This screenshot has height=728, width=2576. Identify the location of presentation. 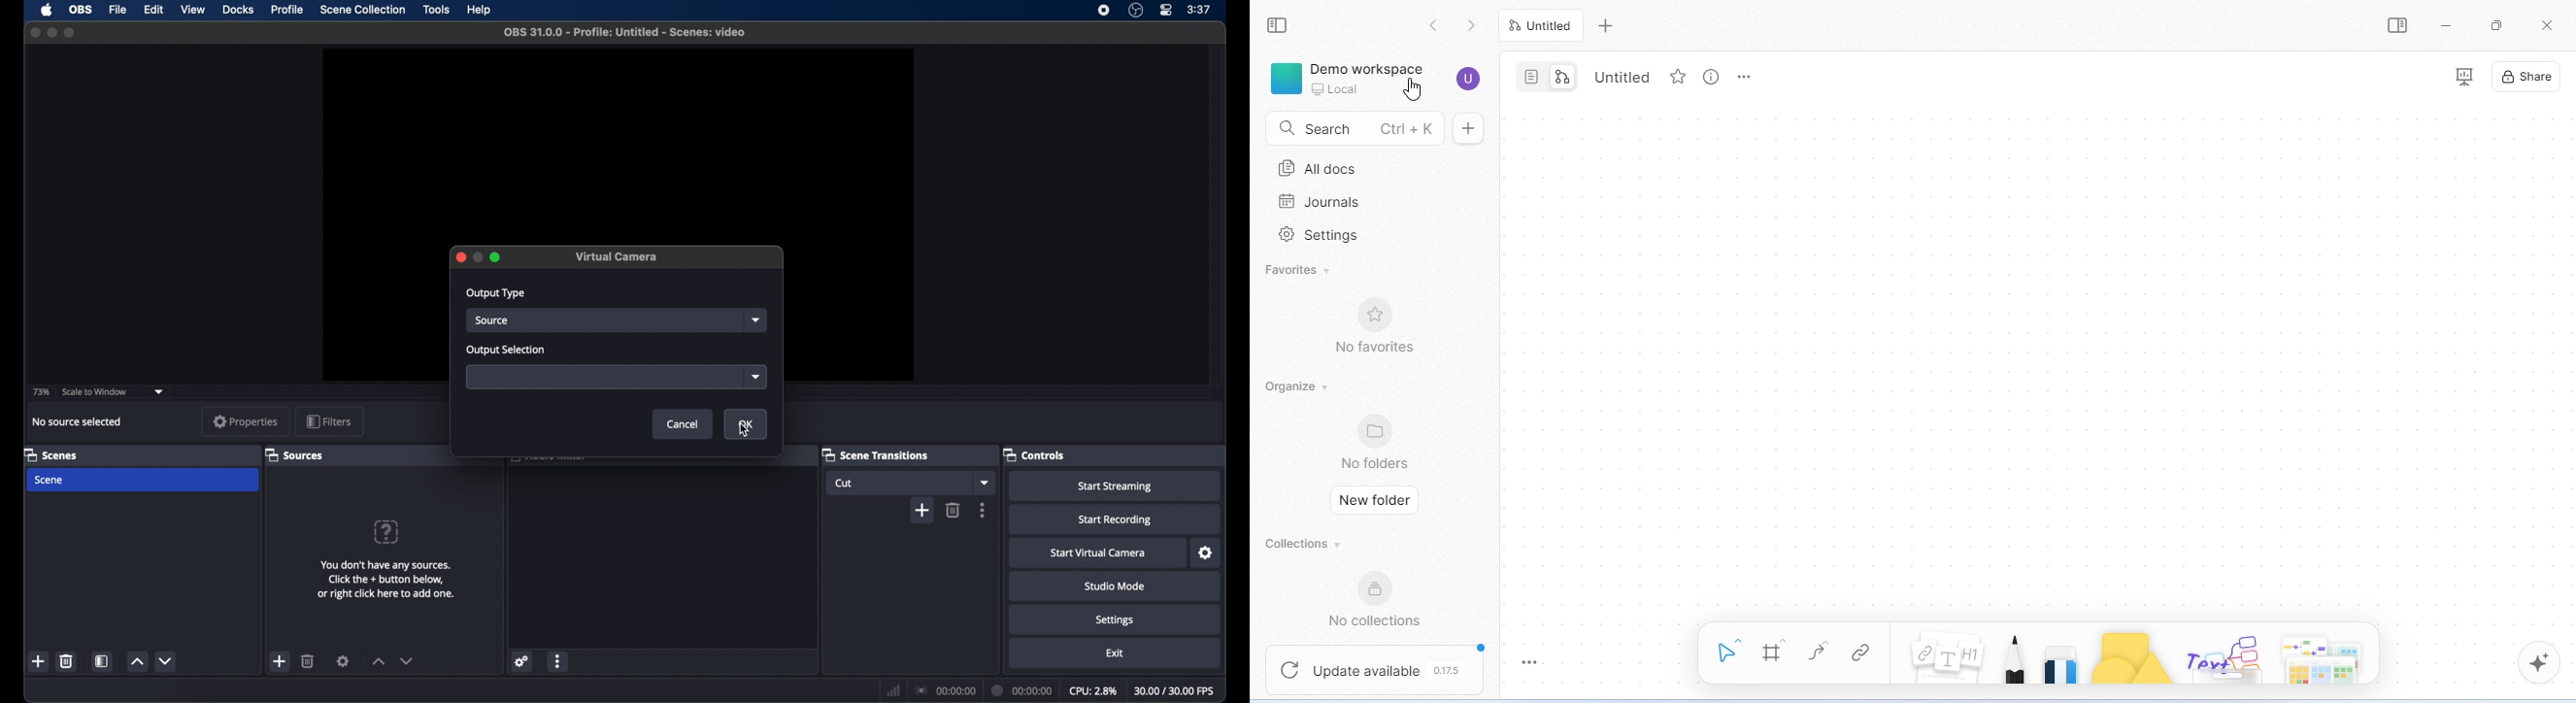
(2462, 77).